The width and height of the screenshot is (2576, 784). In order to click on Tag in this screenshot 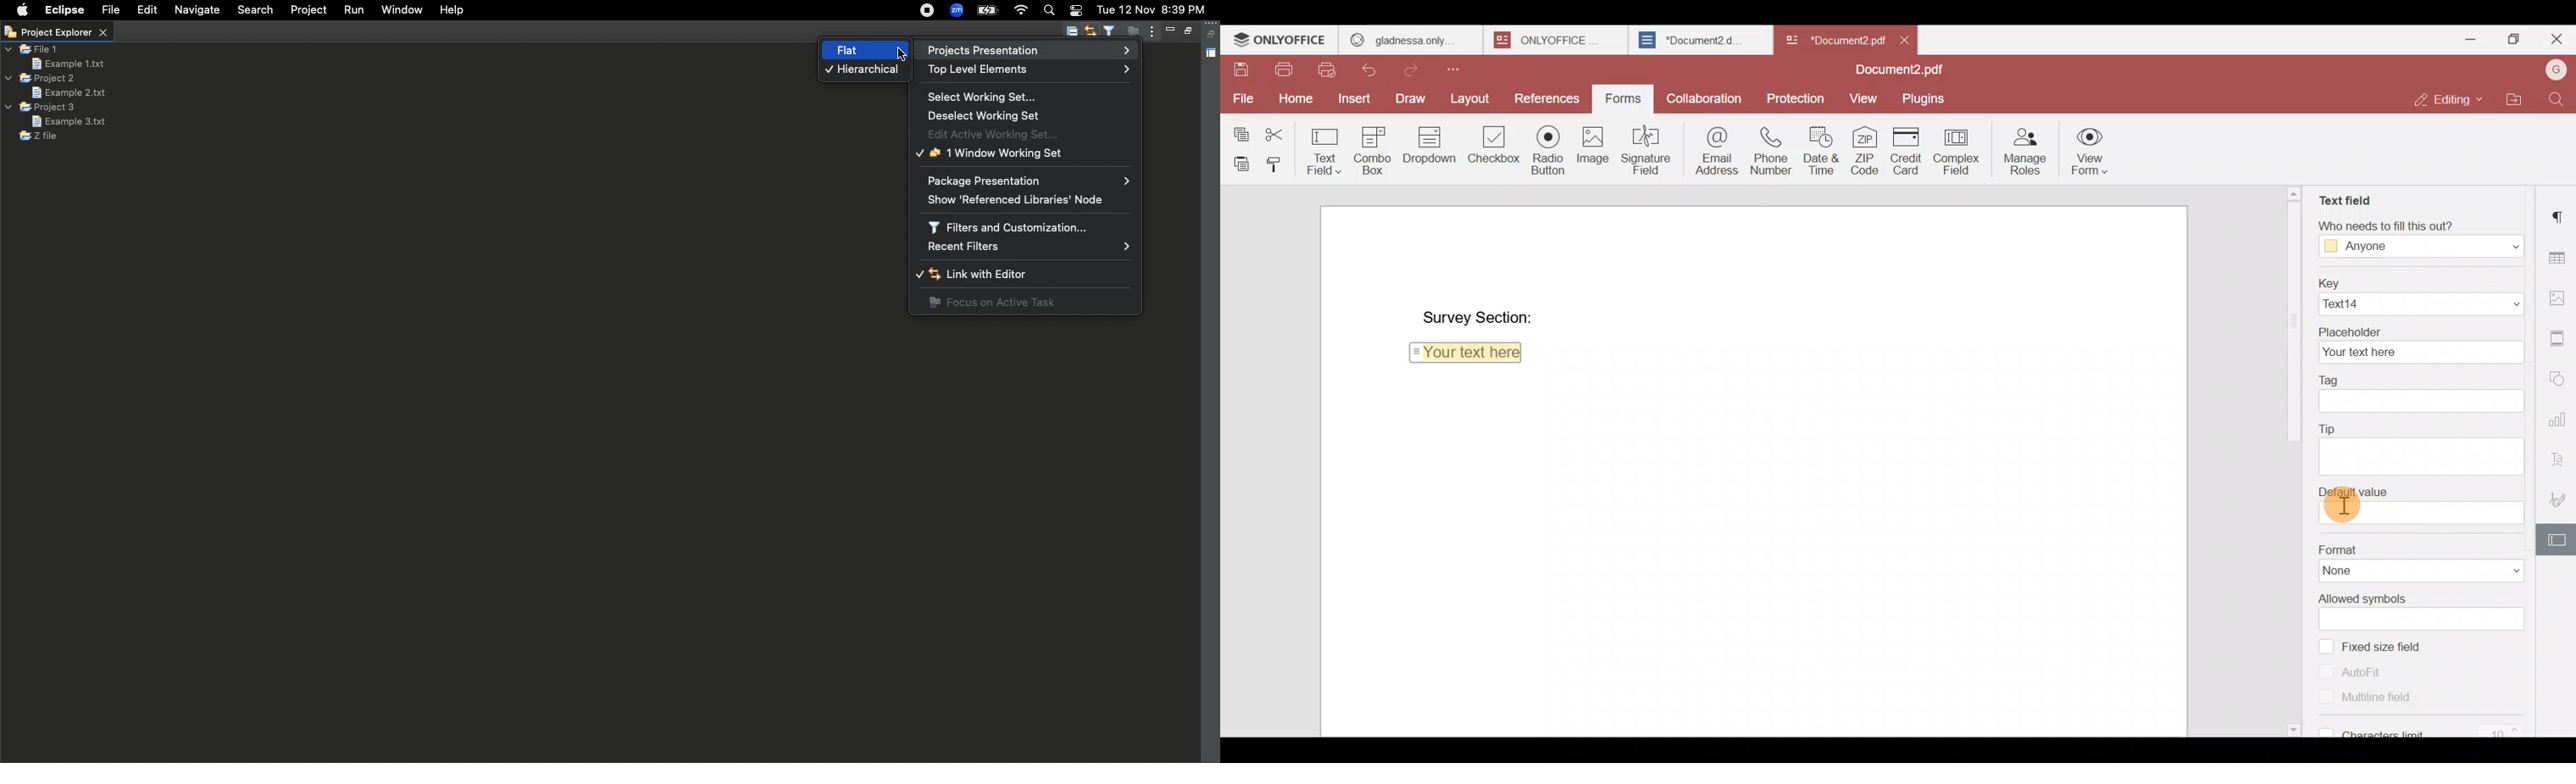, I will do `click(2418, 379)`.